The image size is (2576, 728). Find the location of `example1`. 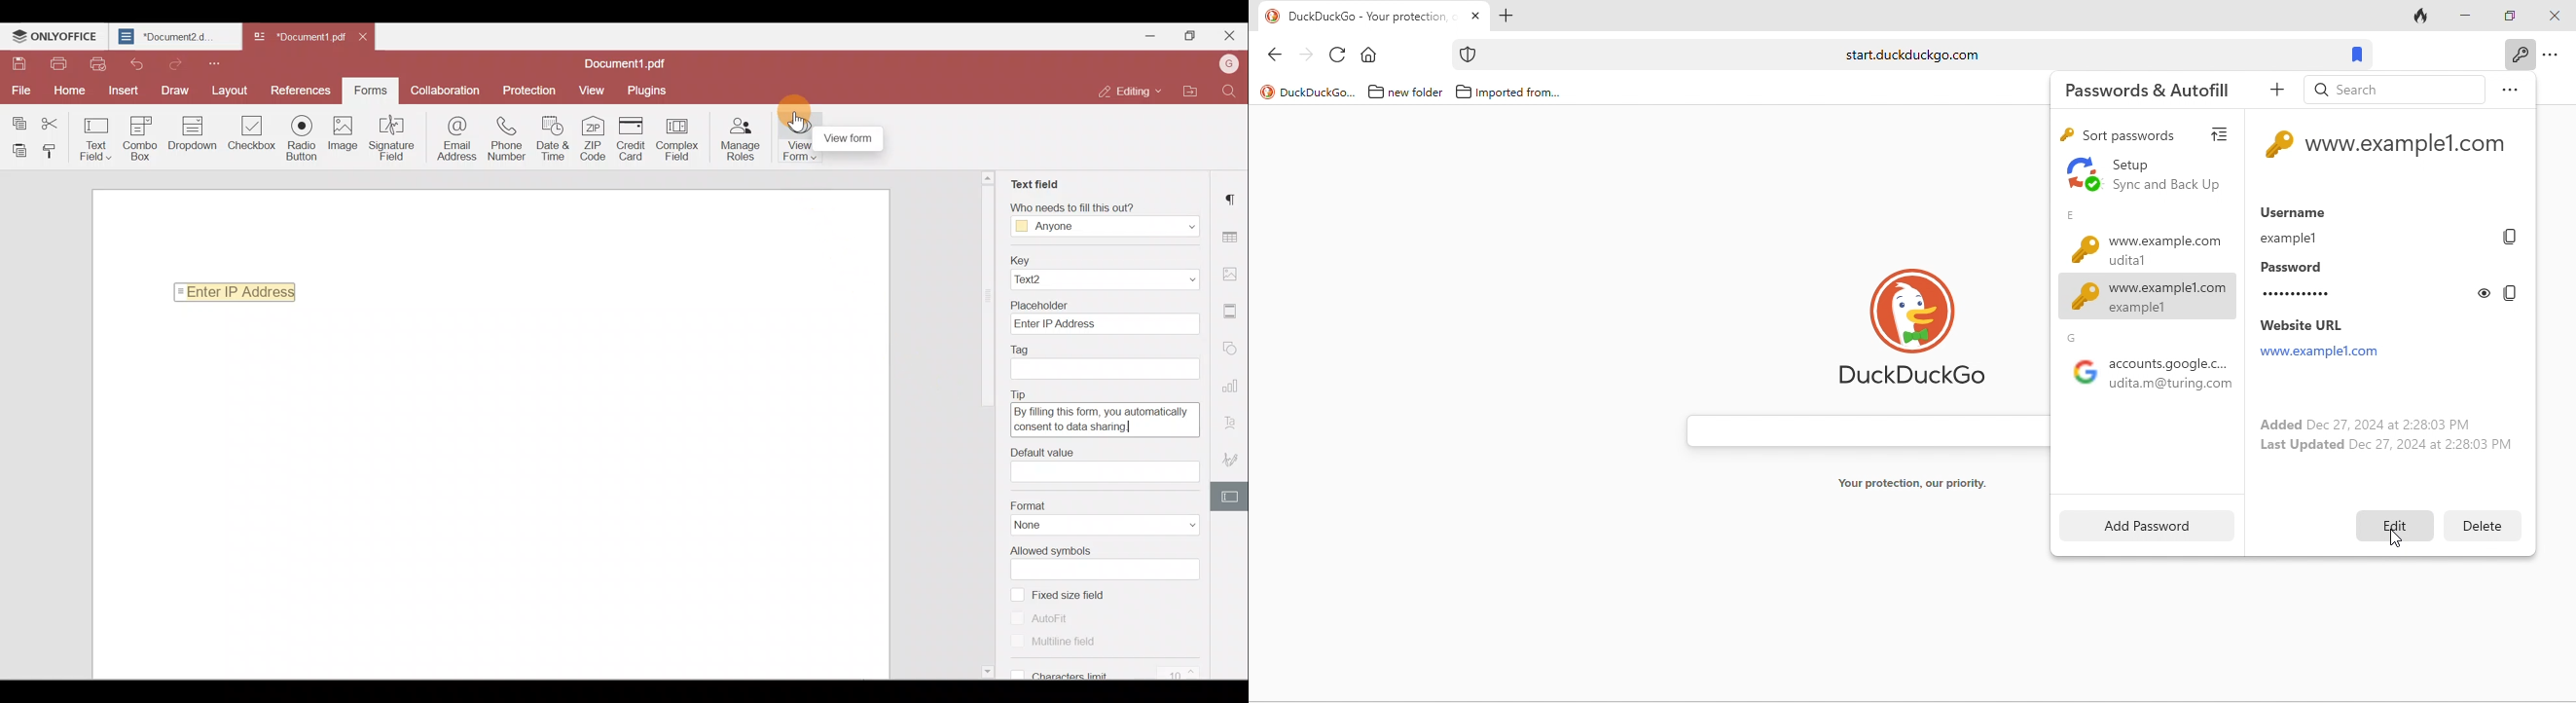

example1 is located at coordinates (2292, 238).